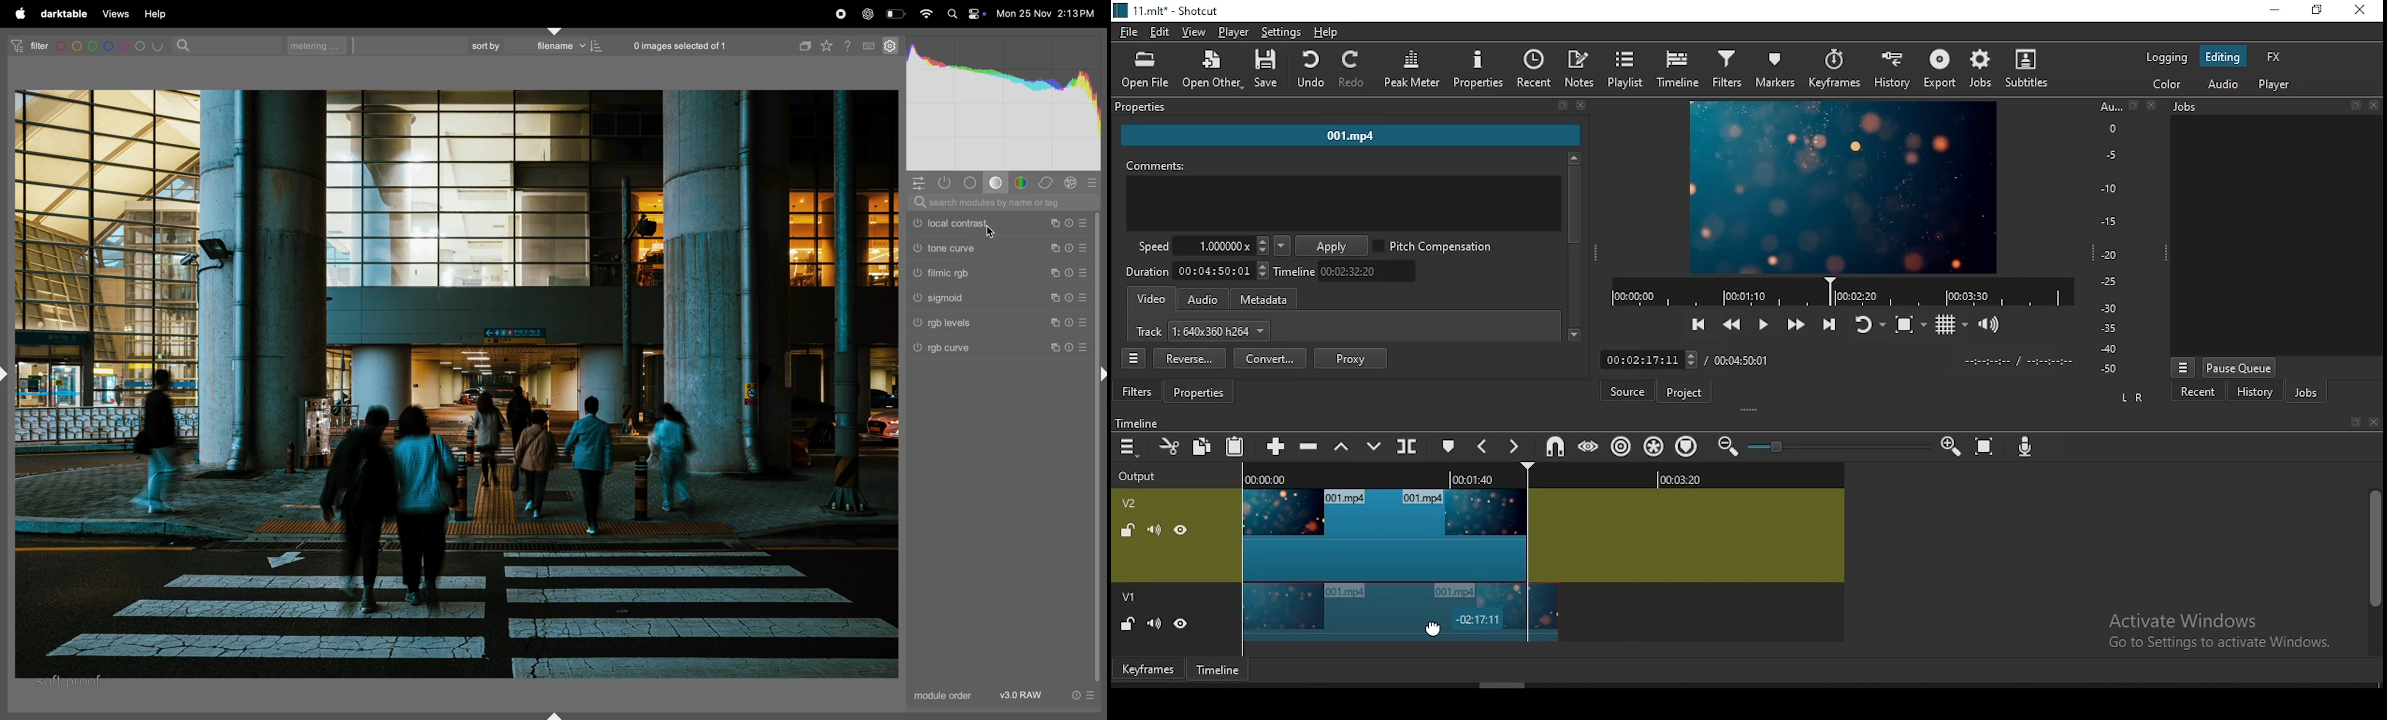  Describe the element at coordinates (1841, 189) in the screenshot. I see `video preview` at that location.